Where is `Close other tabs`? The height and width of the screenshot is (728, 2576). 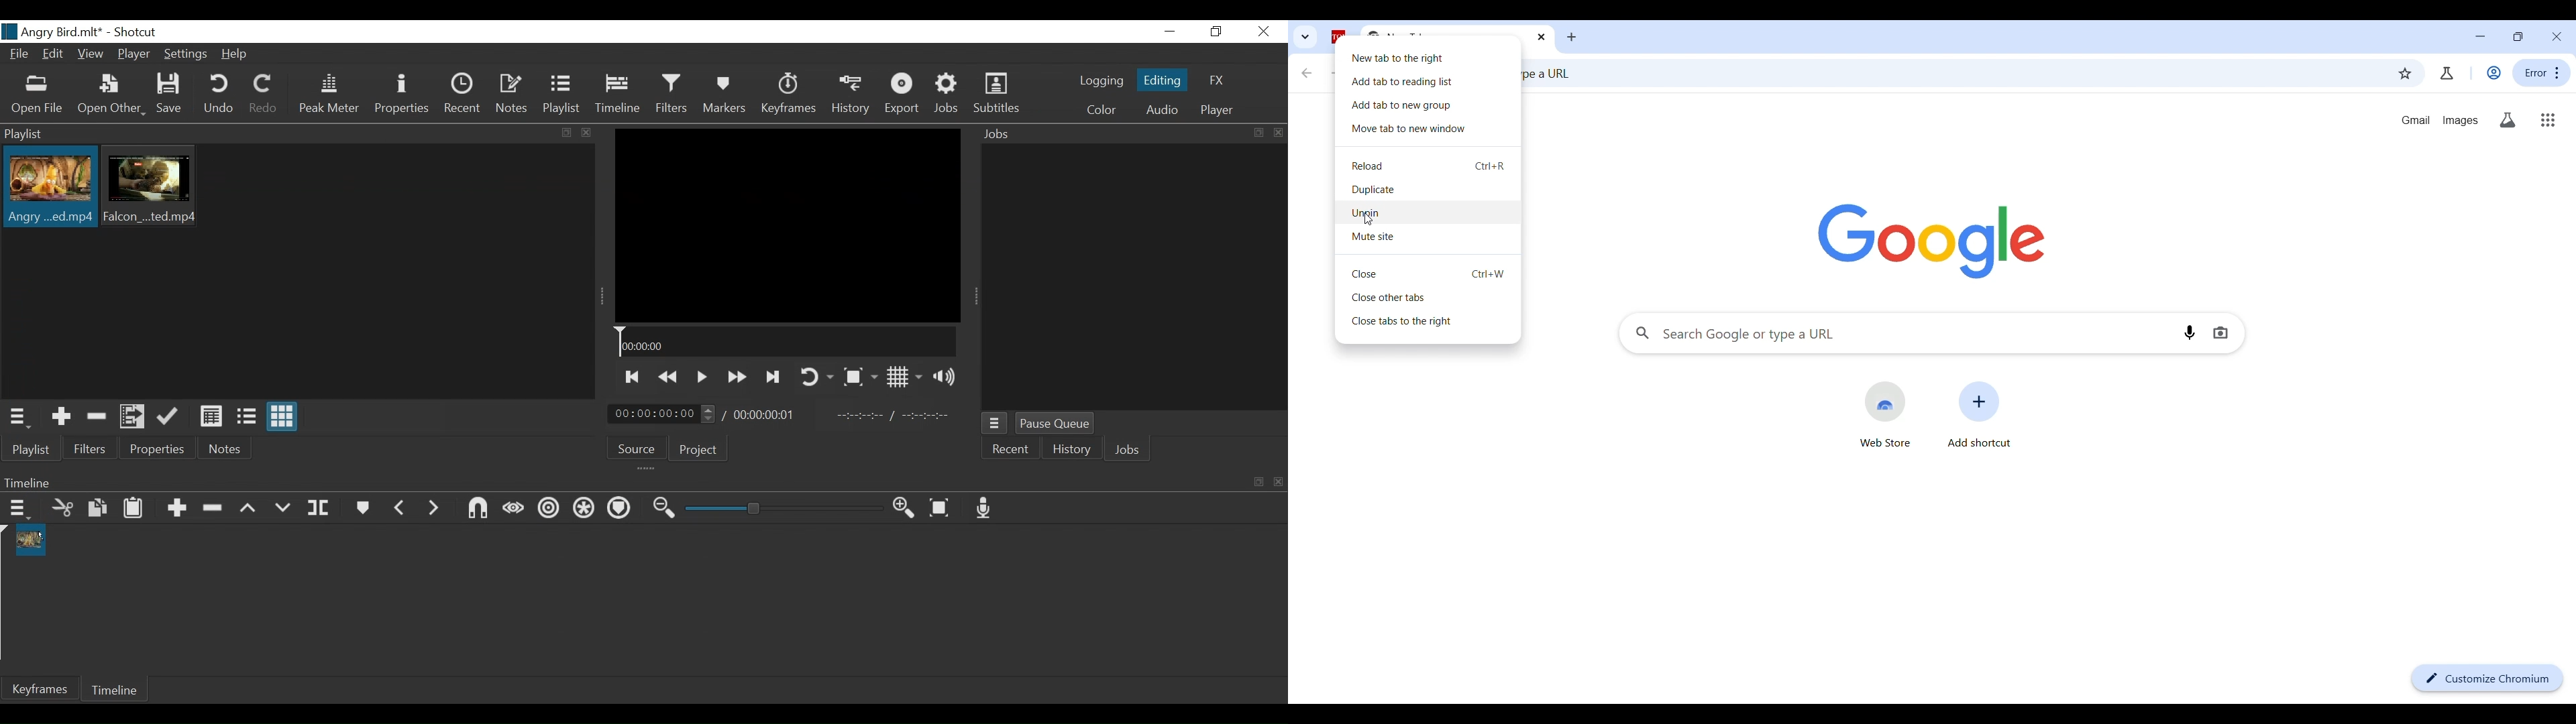 Close other tabs is located at coordinates (1430, 296).